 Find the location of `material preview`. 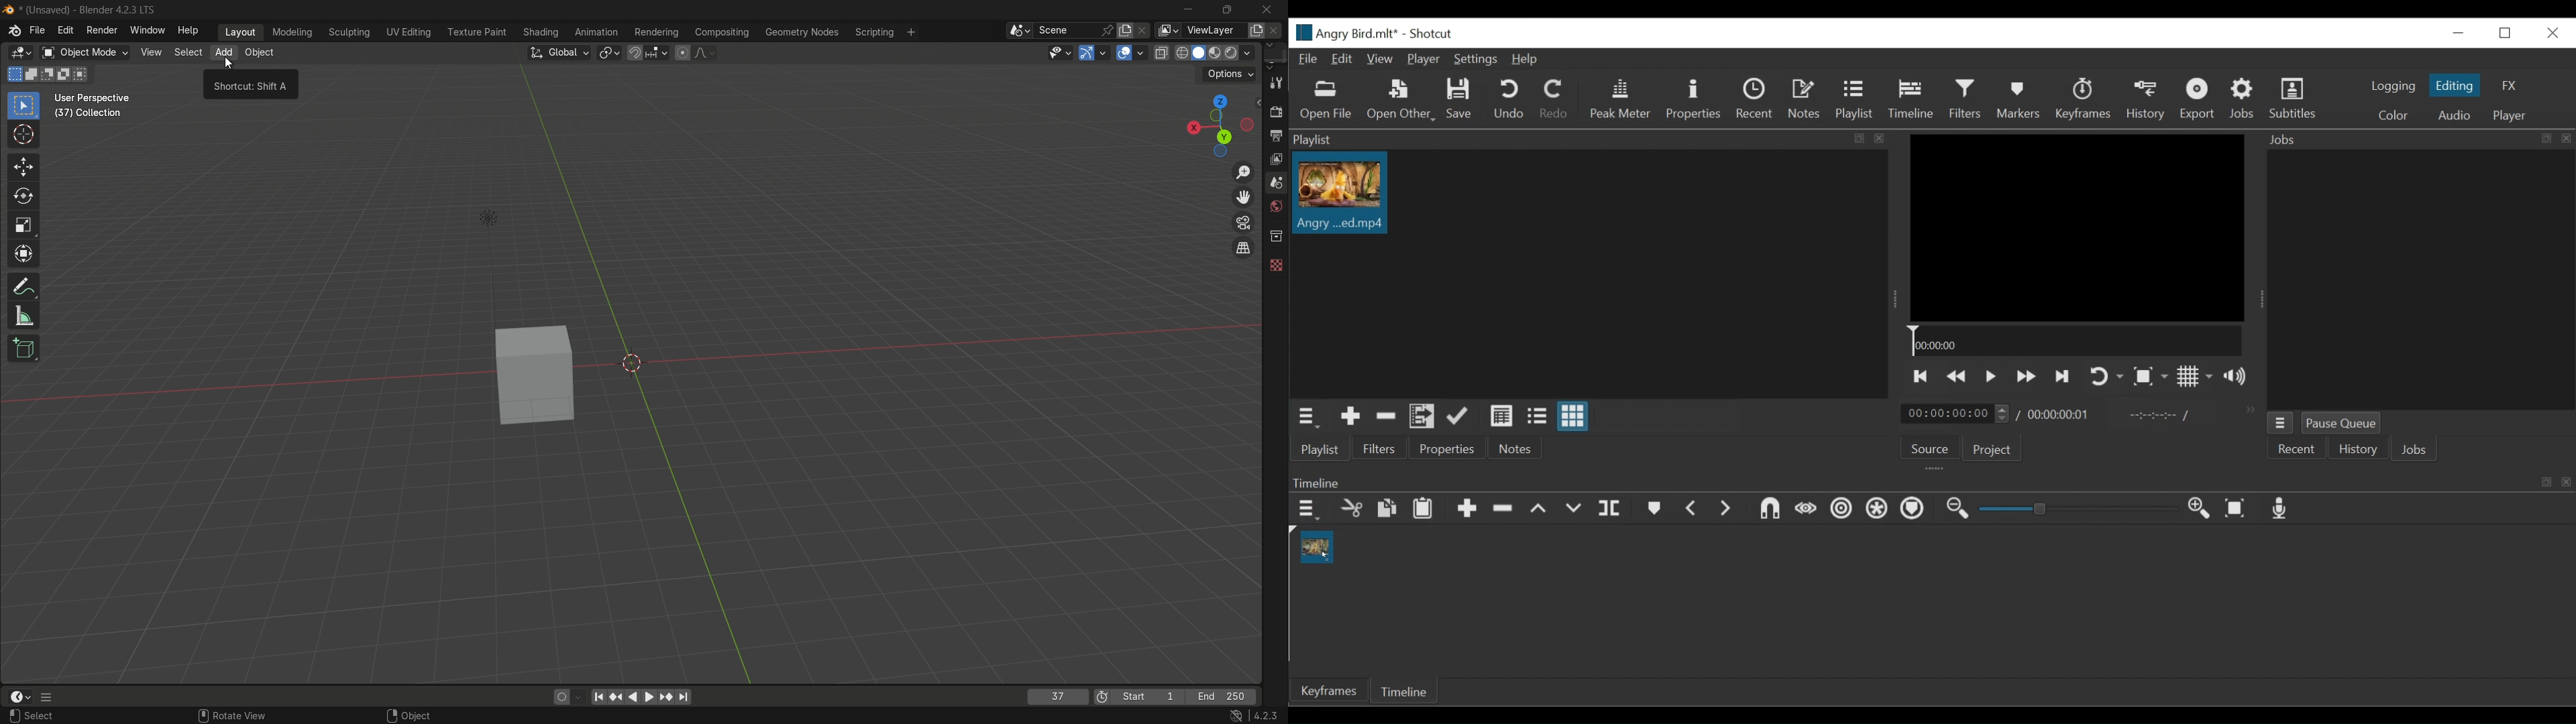

material preview is located at coordinates (1219, 53).